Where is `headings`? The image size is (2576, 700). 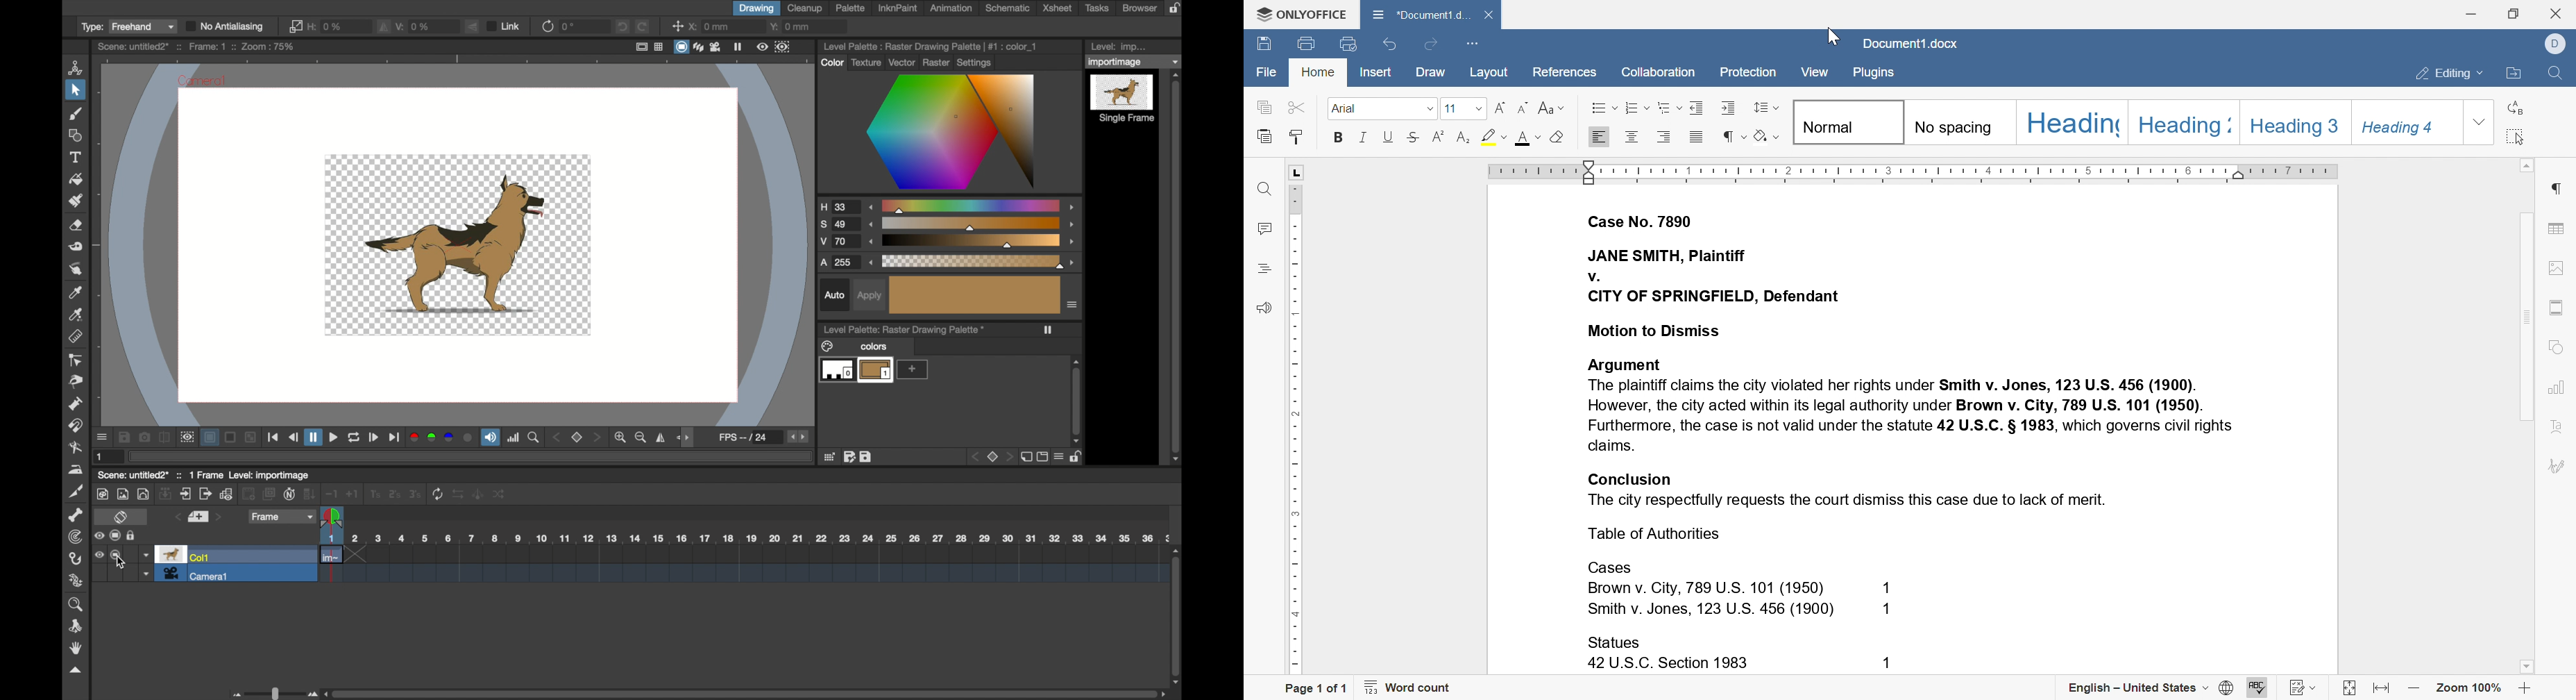 headings is located at coordinates (1266, 270).